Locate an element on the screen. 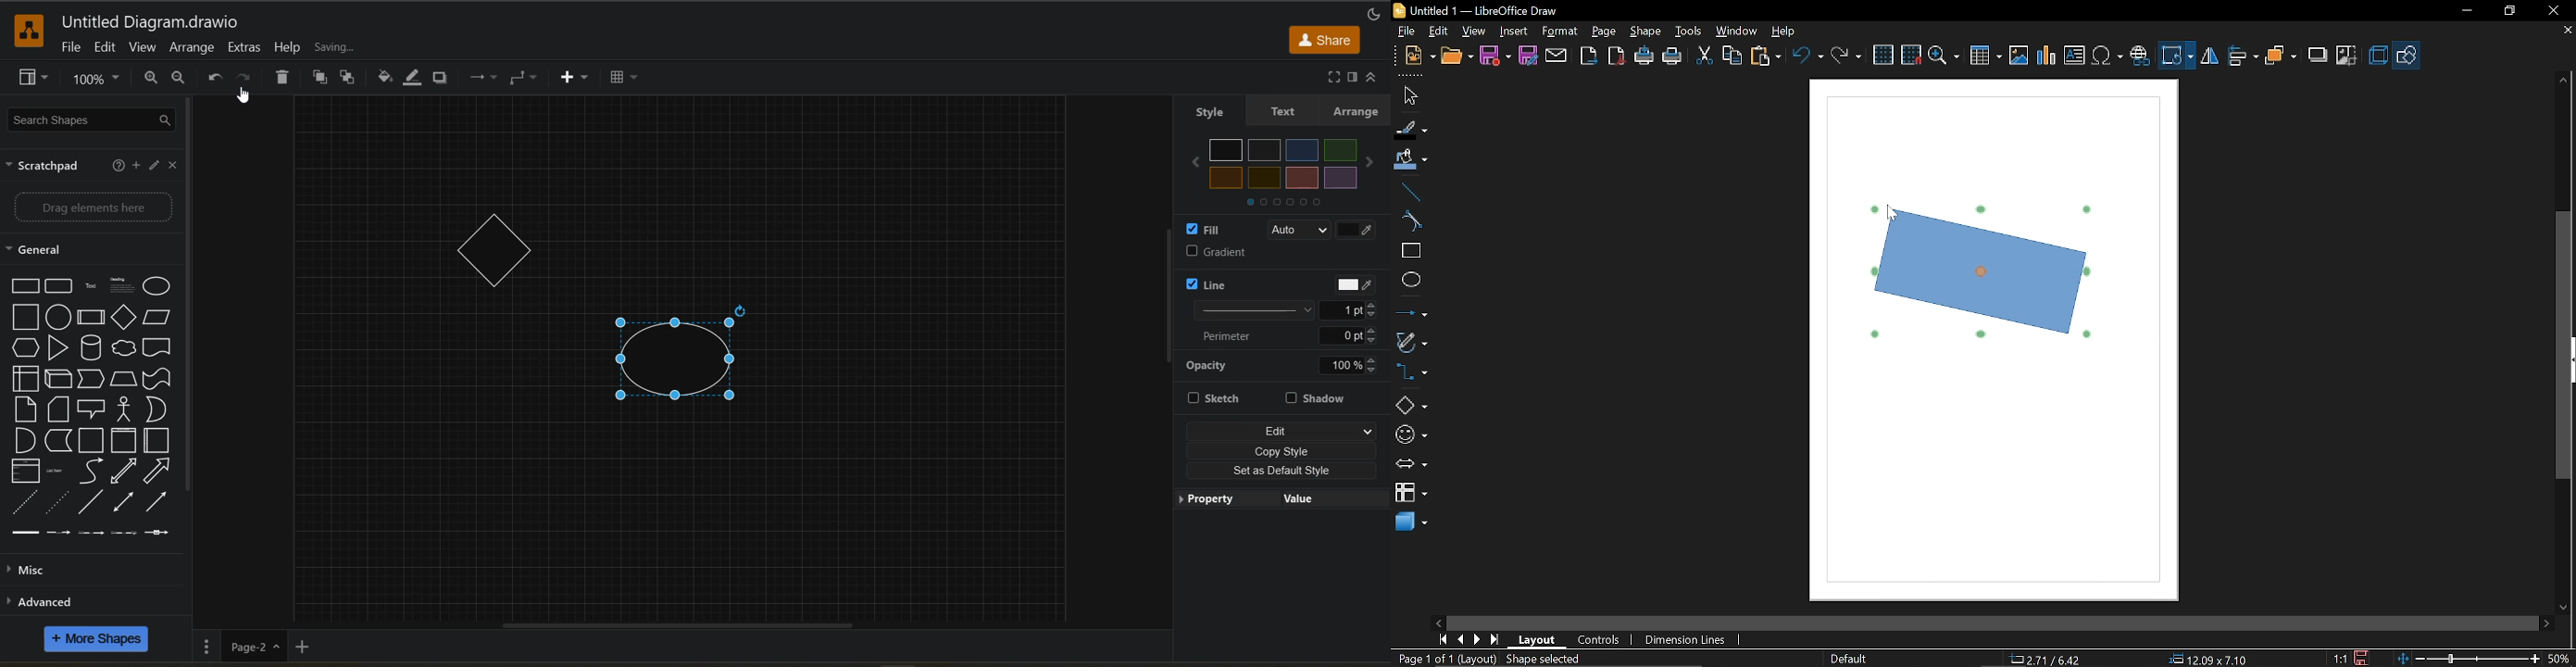  shape is located at coordinates (1646, 32).